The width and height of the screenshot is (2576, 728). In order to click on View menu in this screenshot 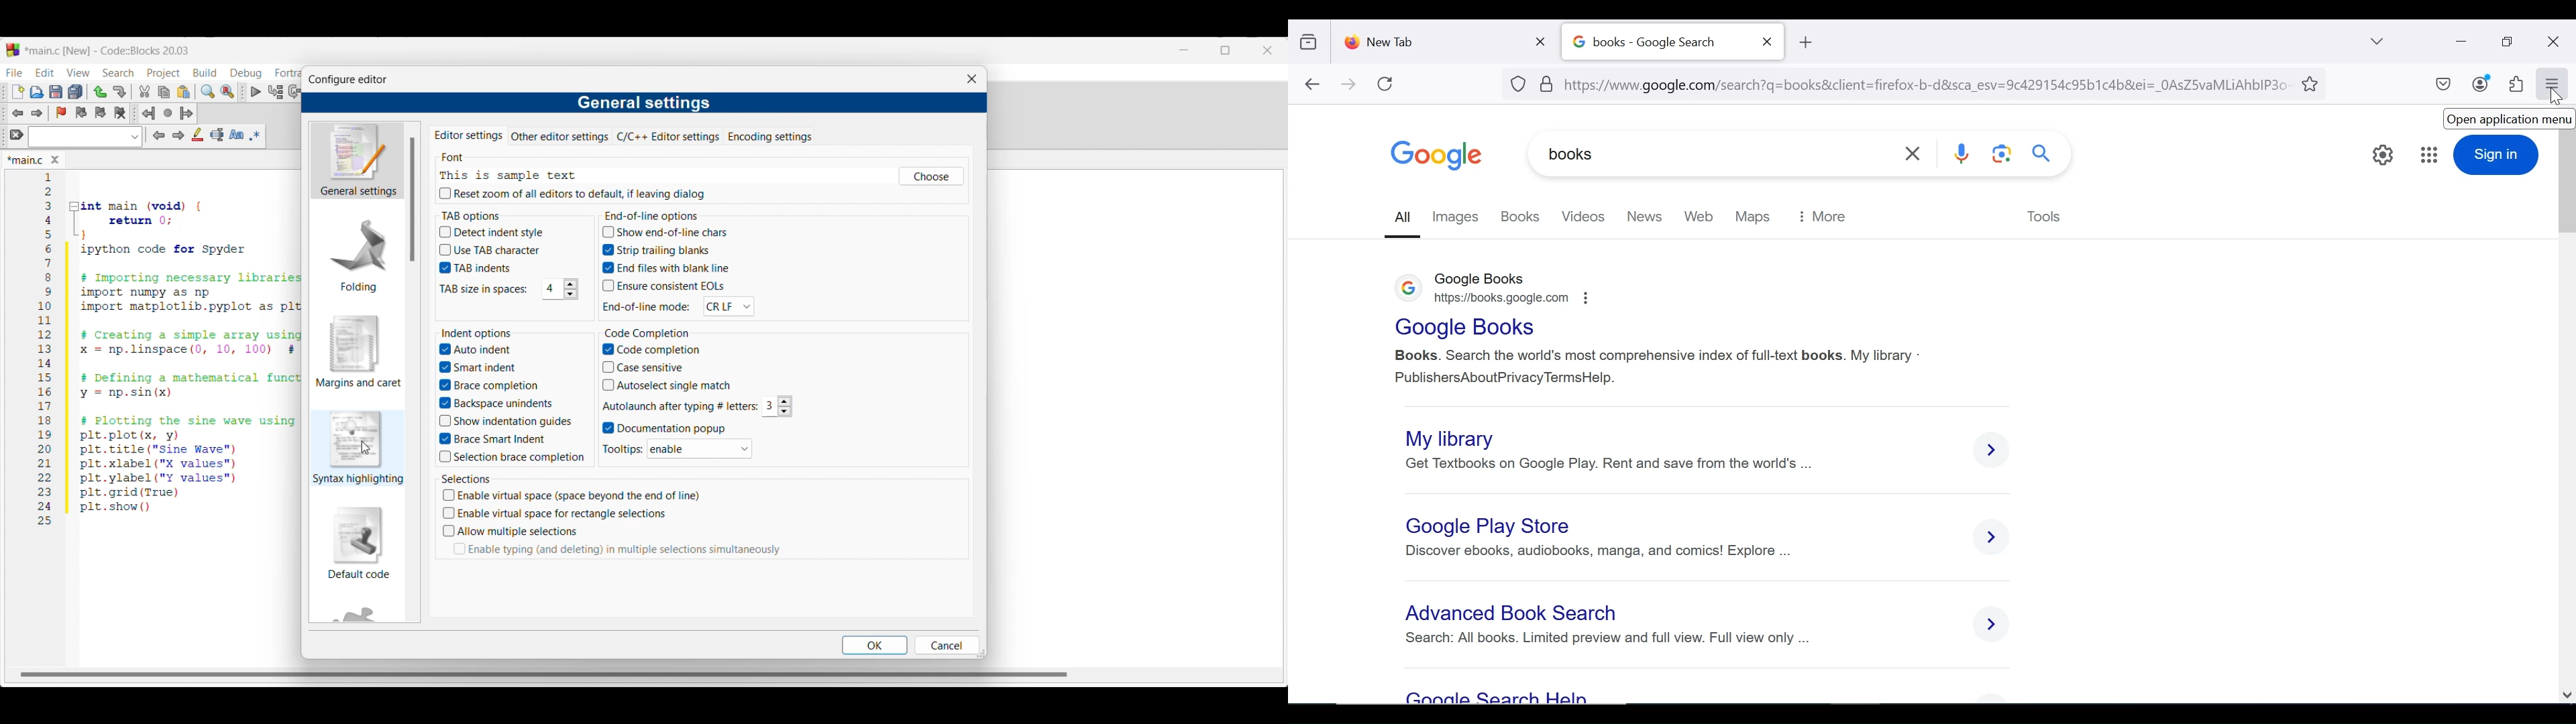, I will do `click(78, 73)`.